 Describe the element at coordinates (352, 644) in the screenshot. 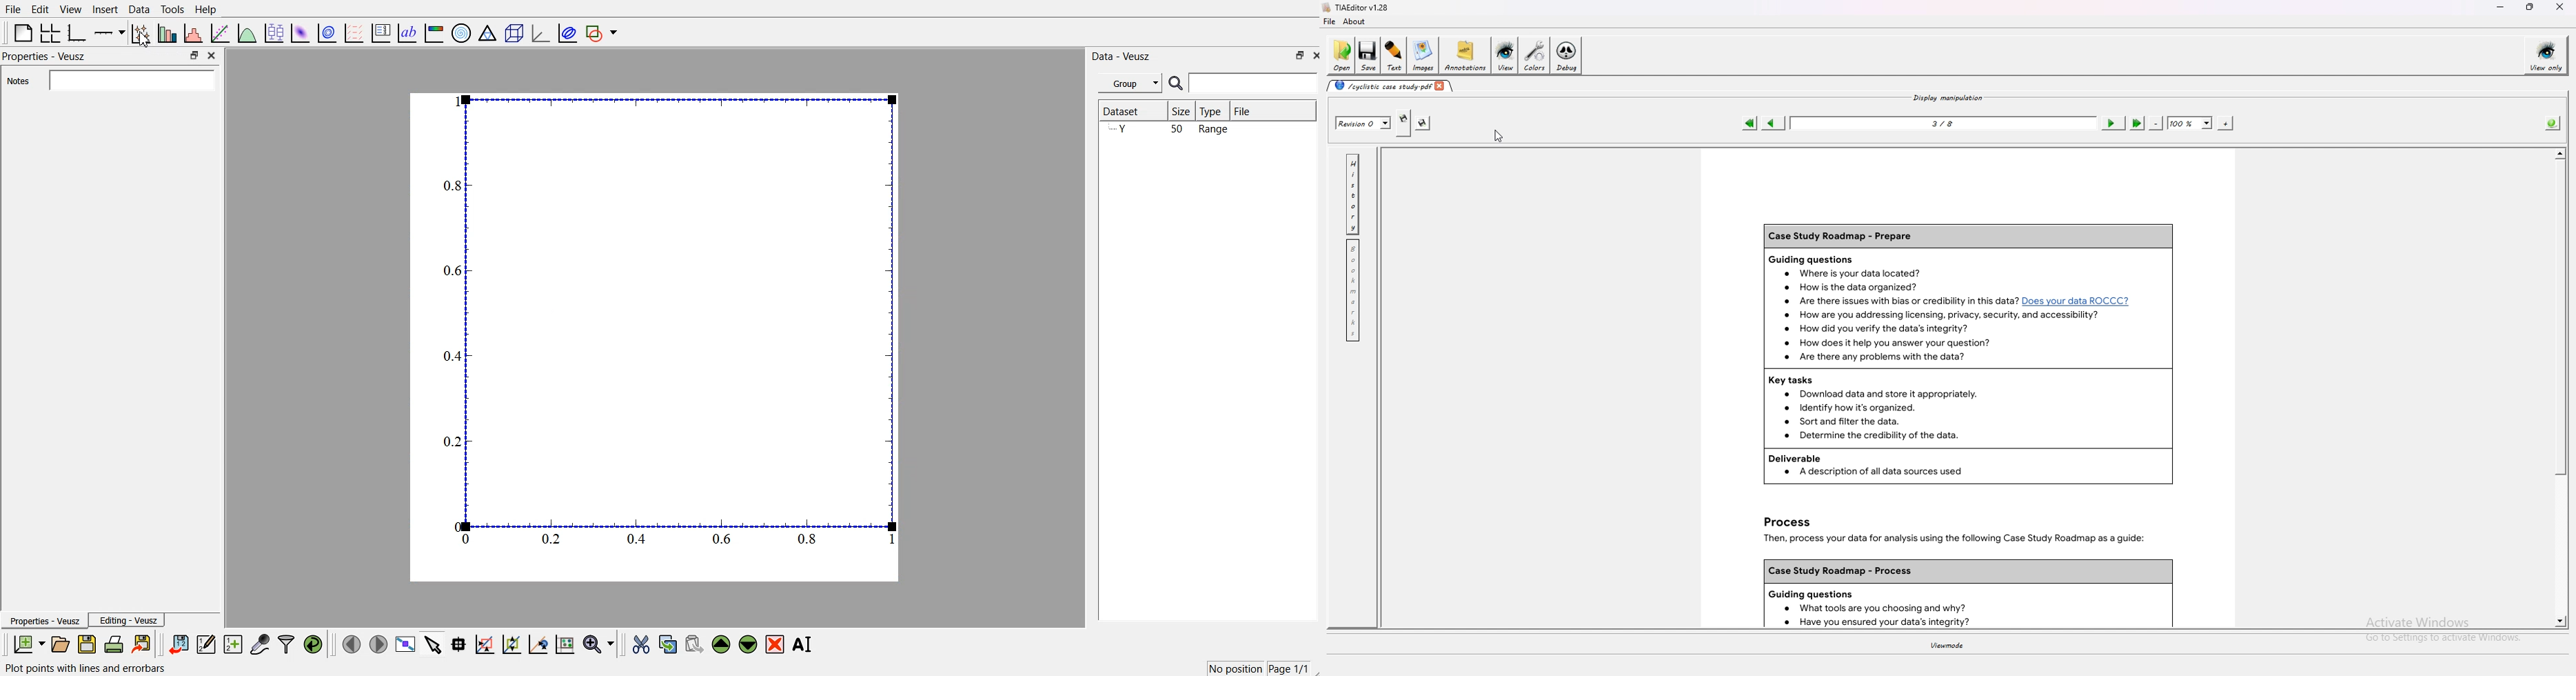

I see `move to previous page` at that location.